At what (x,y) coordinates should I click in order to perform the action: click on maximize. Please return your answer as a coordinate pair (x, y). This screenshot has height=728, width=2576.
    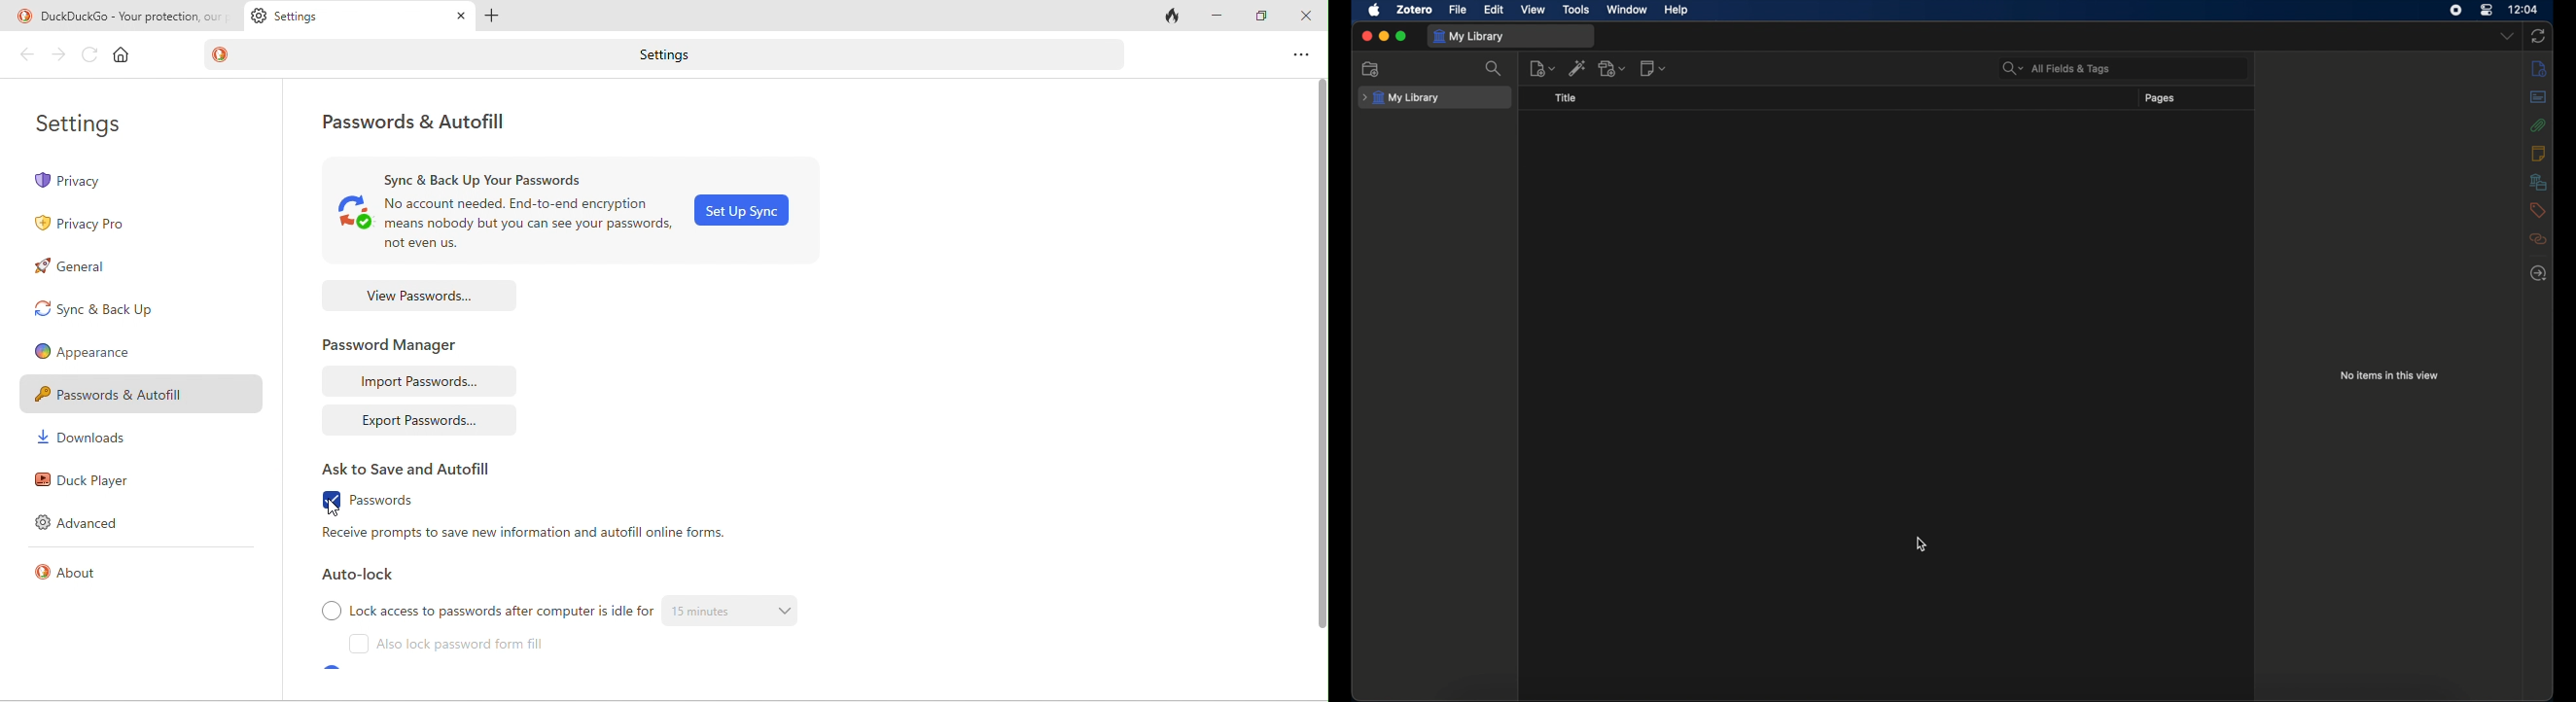
    Looking at the image, I should click on (1260, 16).